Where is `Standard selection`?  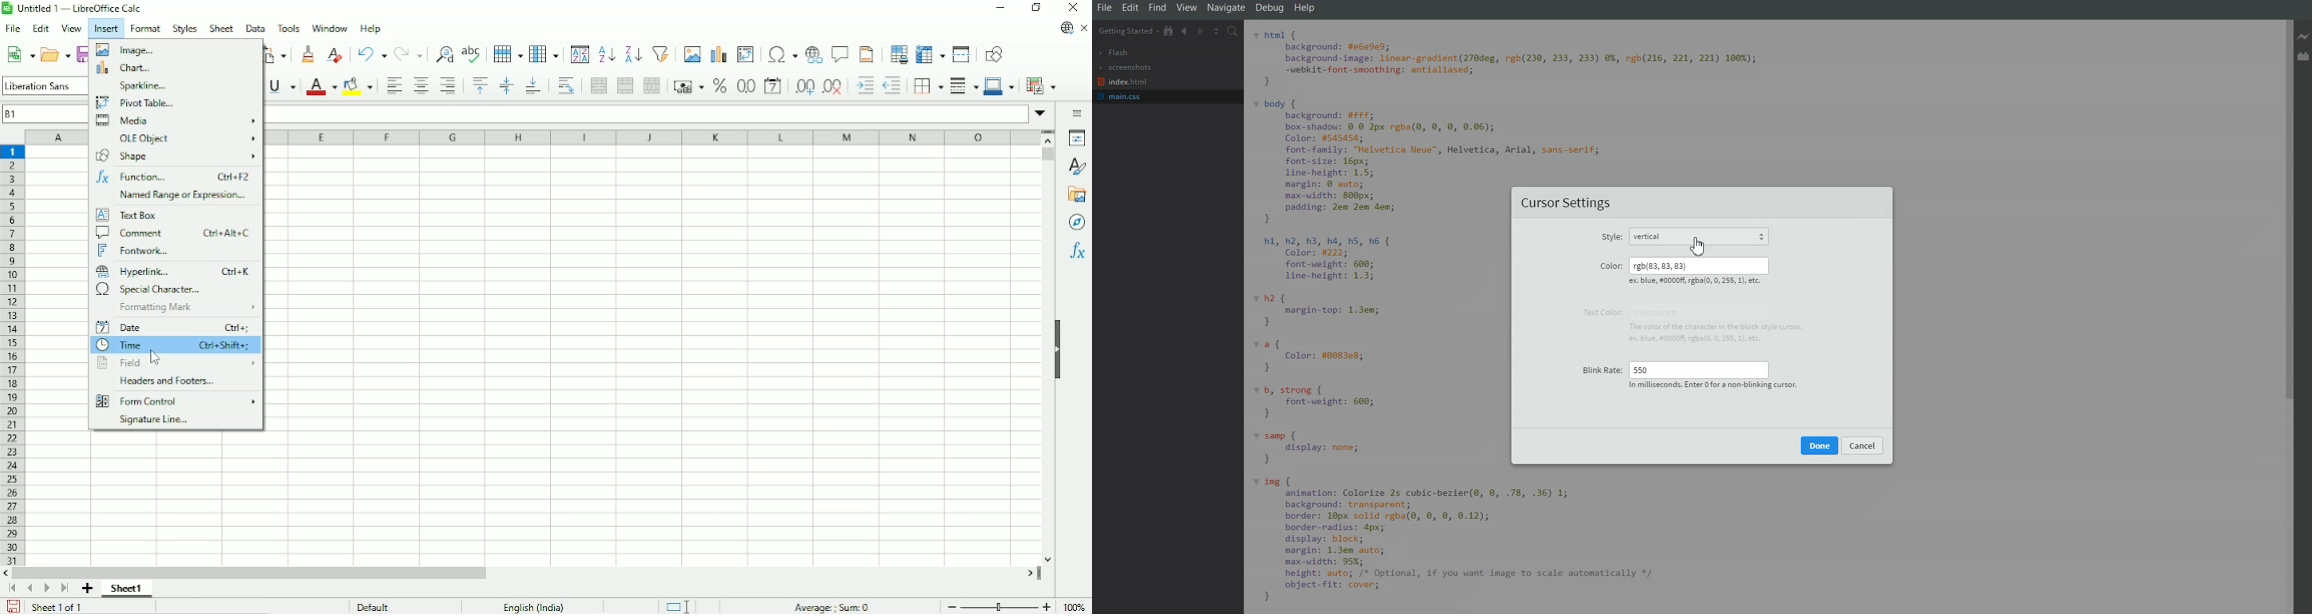
Standard selection is located at coordinates (679, 604).